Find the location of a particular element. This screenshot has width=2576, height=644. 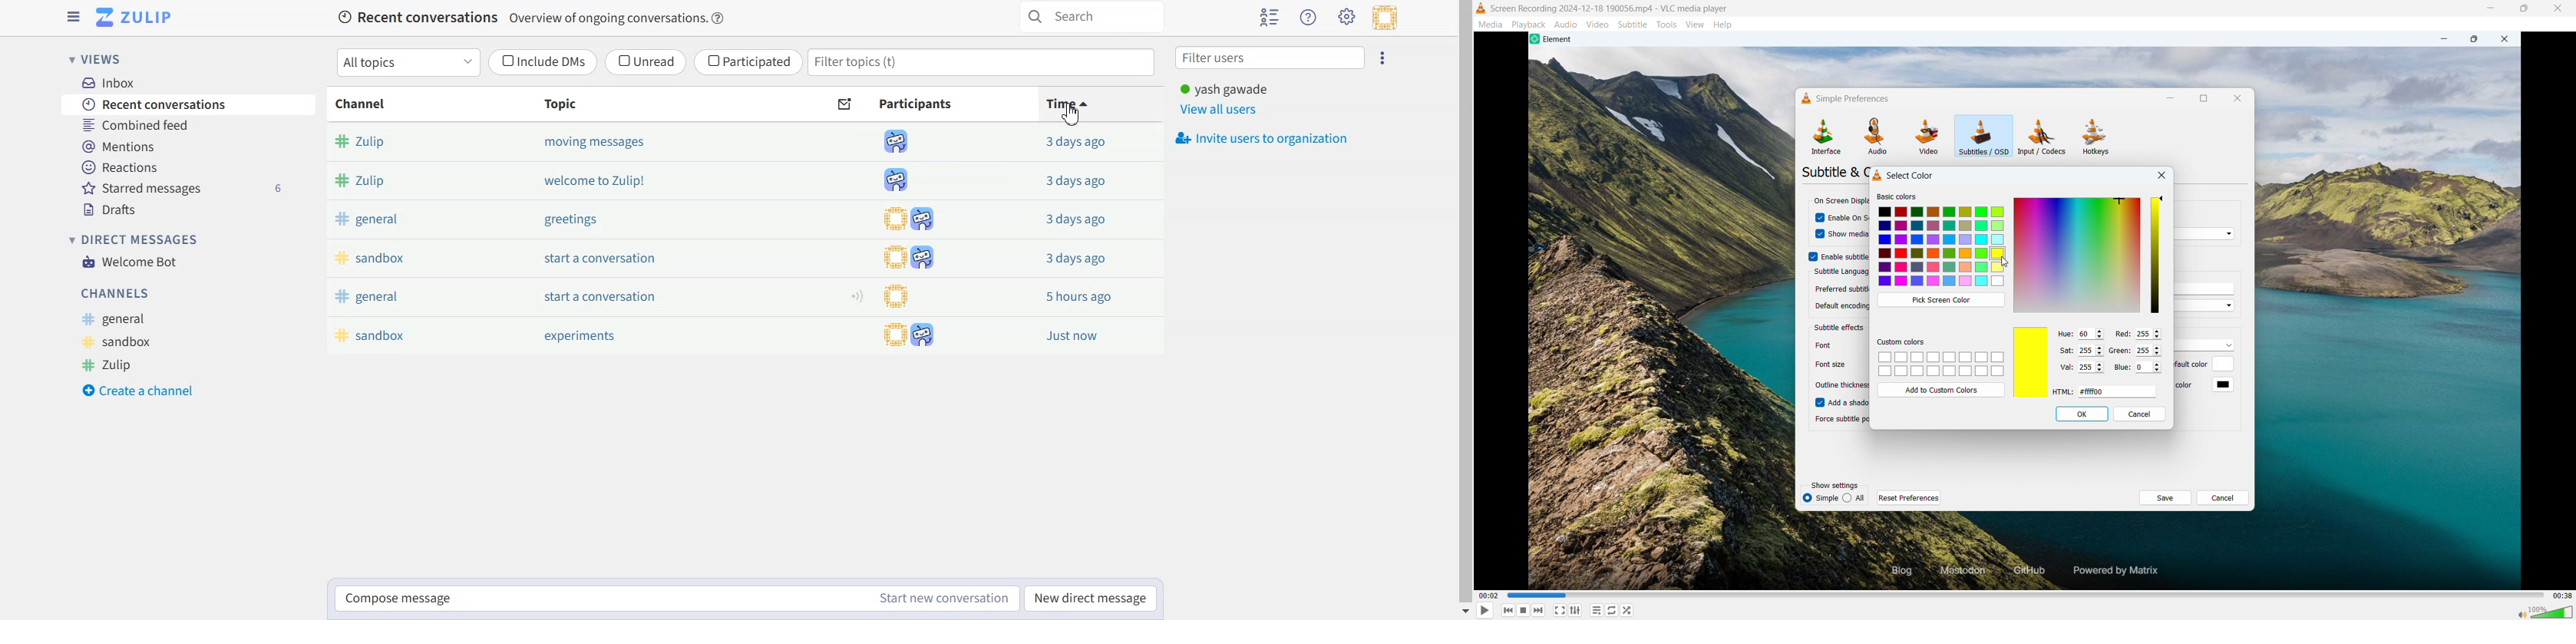

close dialogue box is located at coordinates (2159, 175).